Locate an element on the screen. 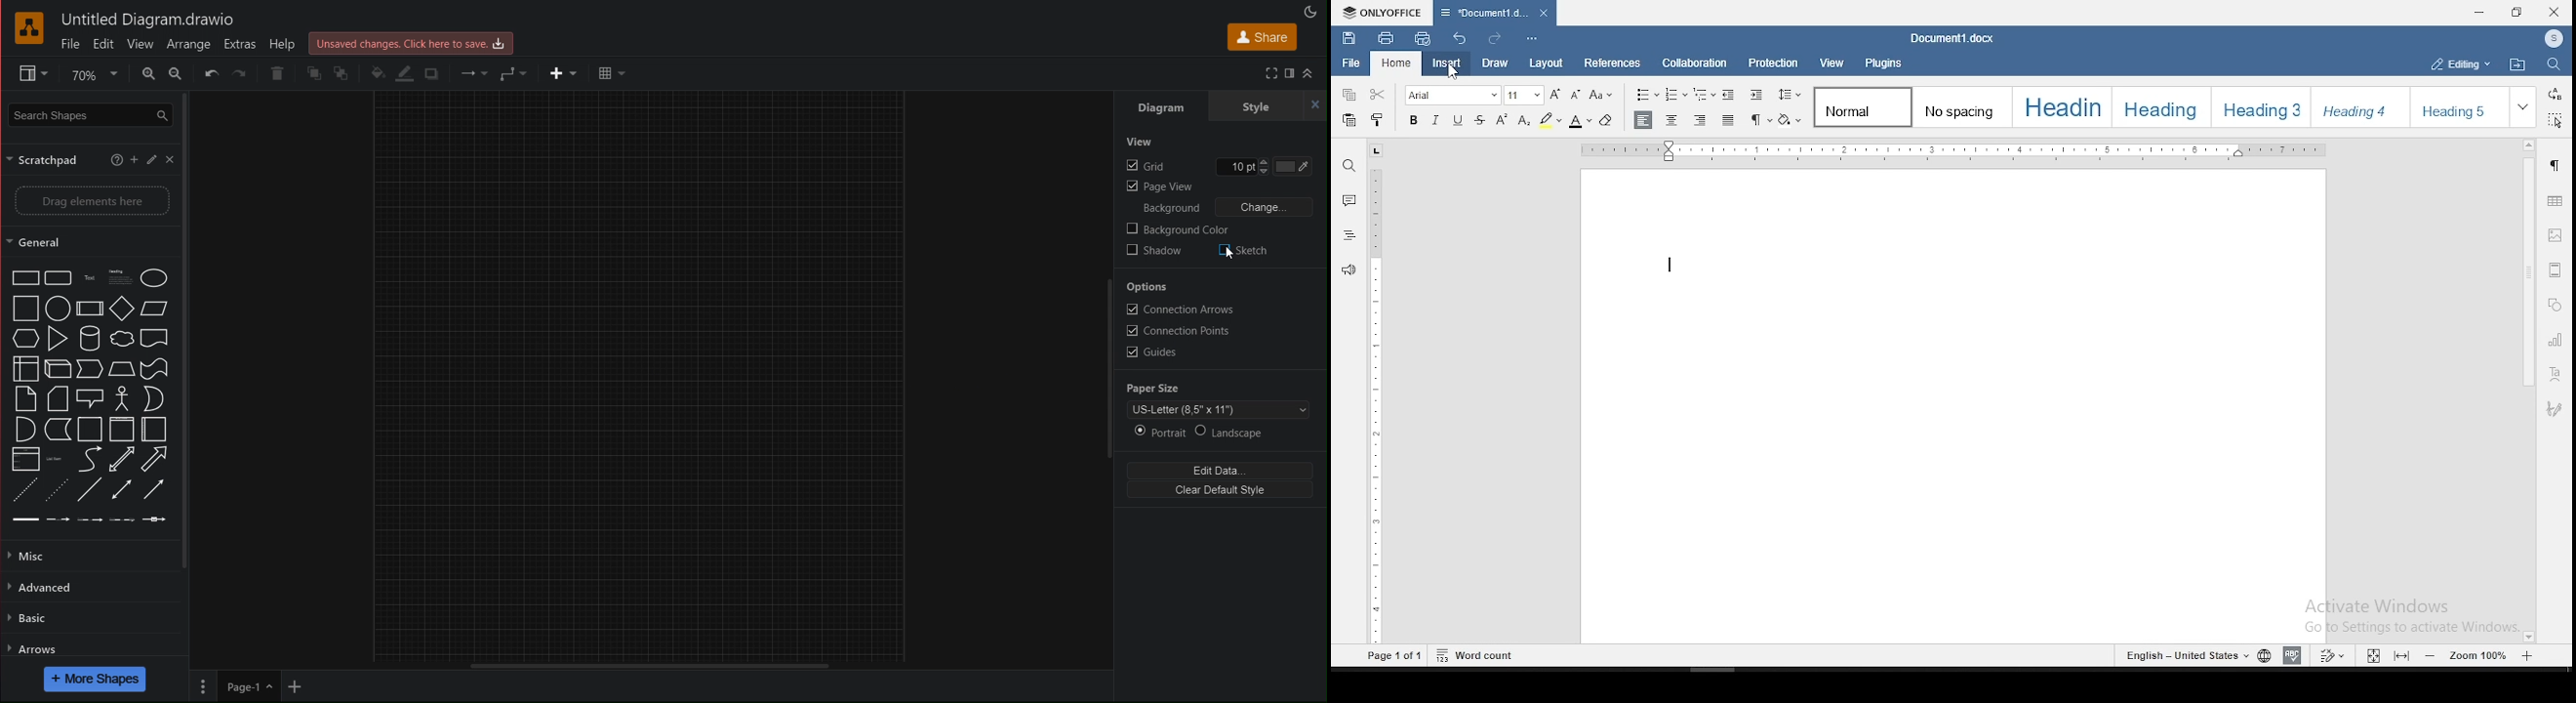  line is located at coordinates (89, 489).